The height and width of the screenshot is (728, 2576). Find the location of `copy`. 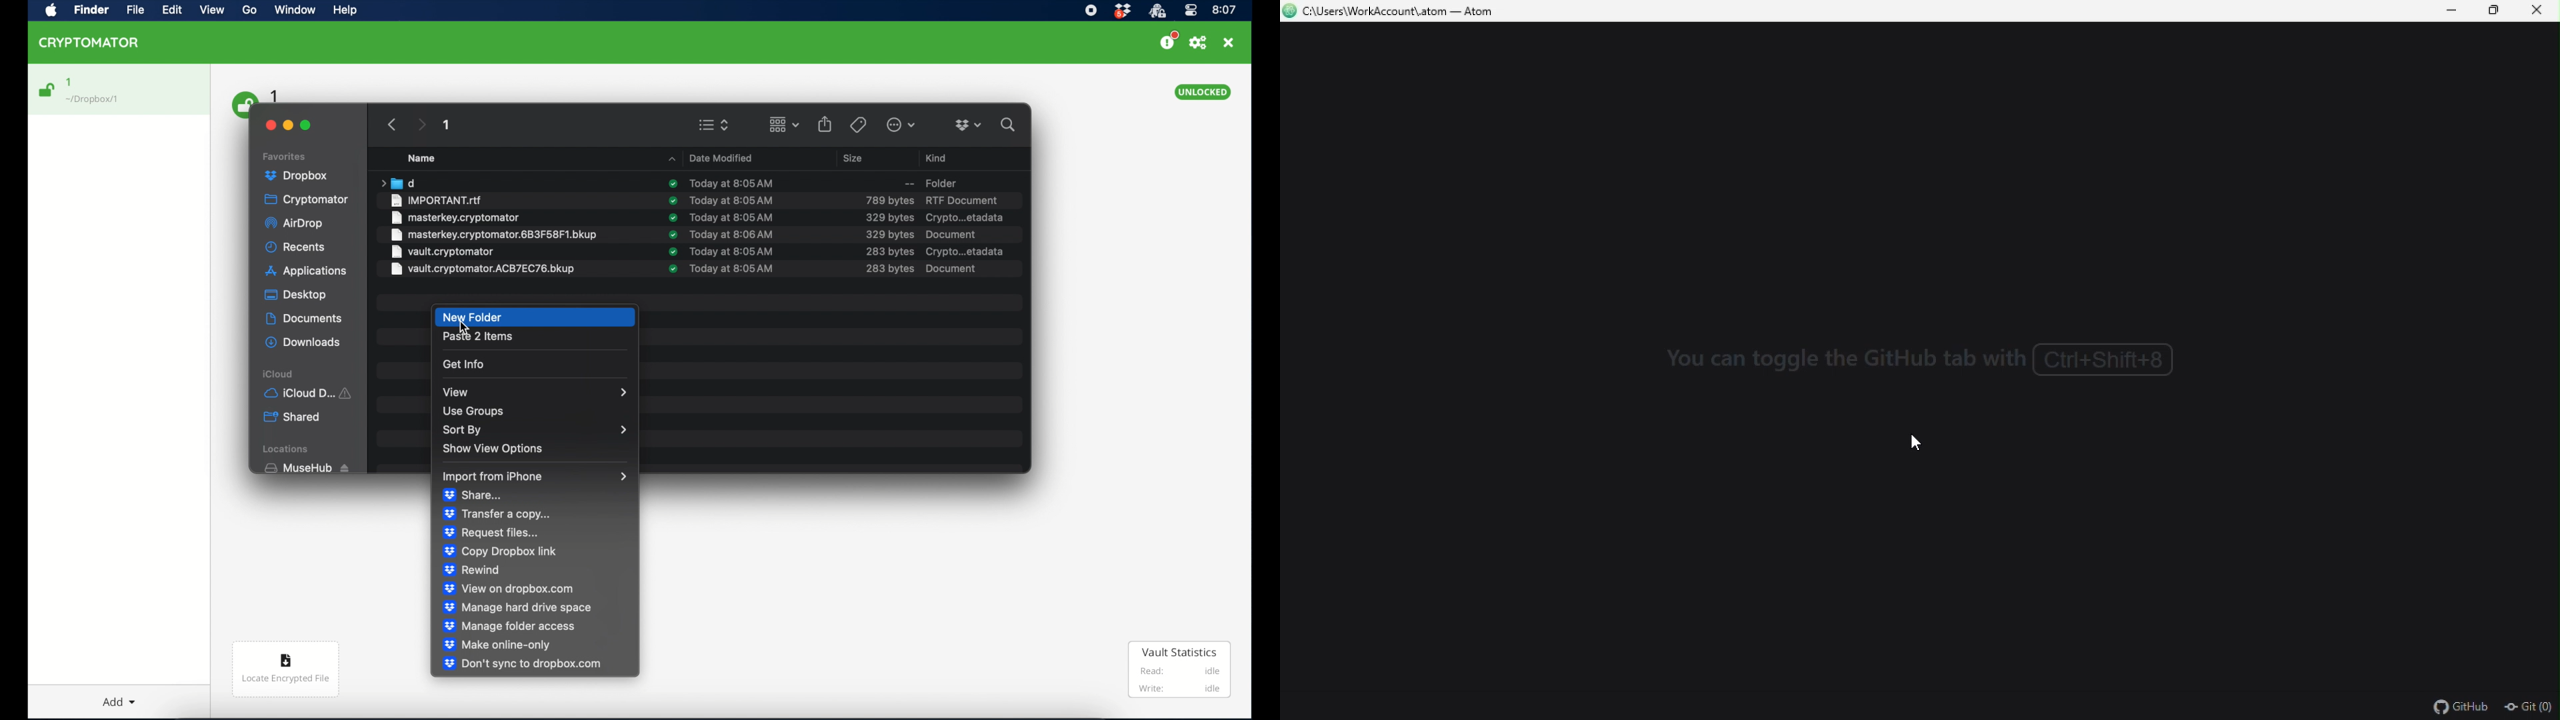

copy is located at coordinates (499, 551).